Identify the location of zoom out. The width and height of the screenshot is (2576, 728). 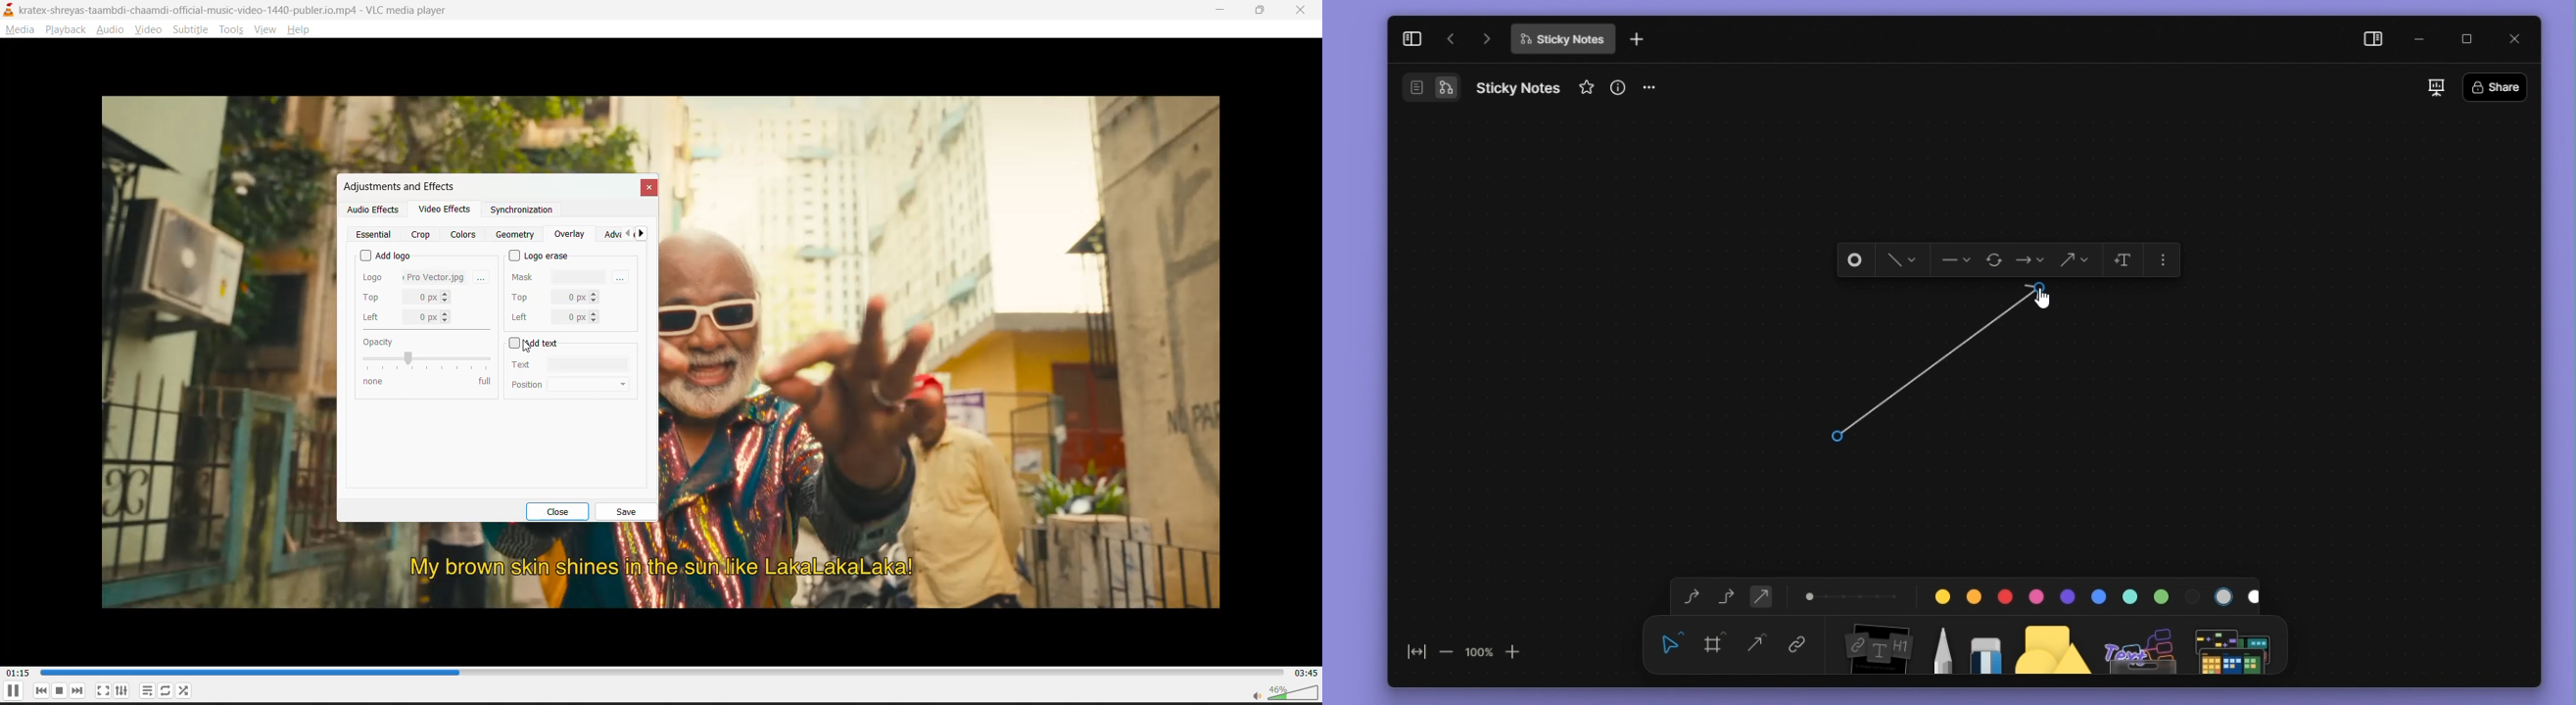
(1445, 651).